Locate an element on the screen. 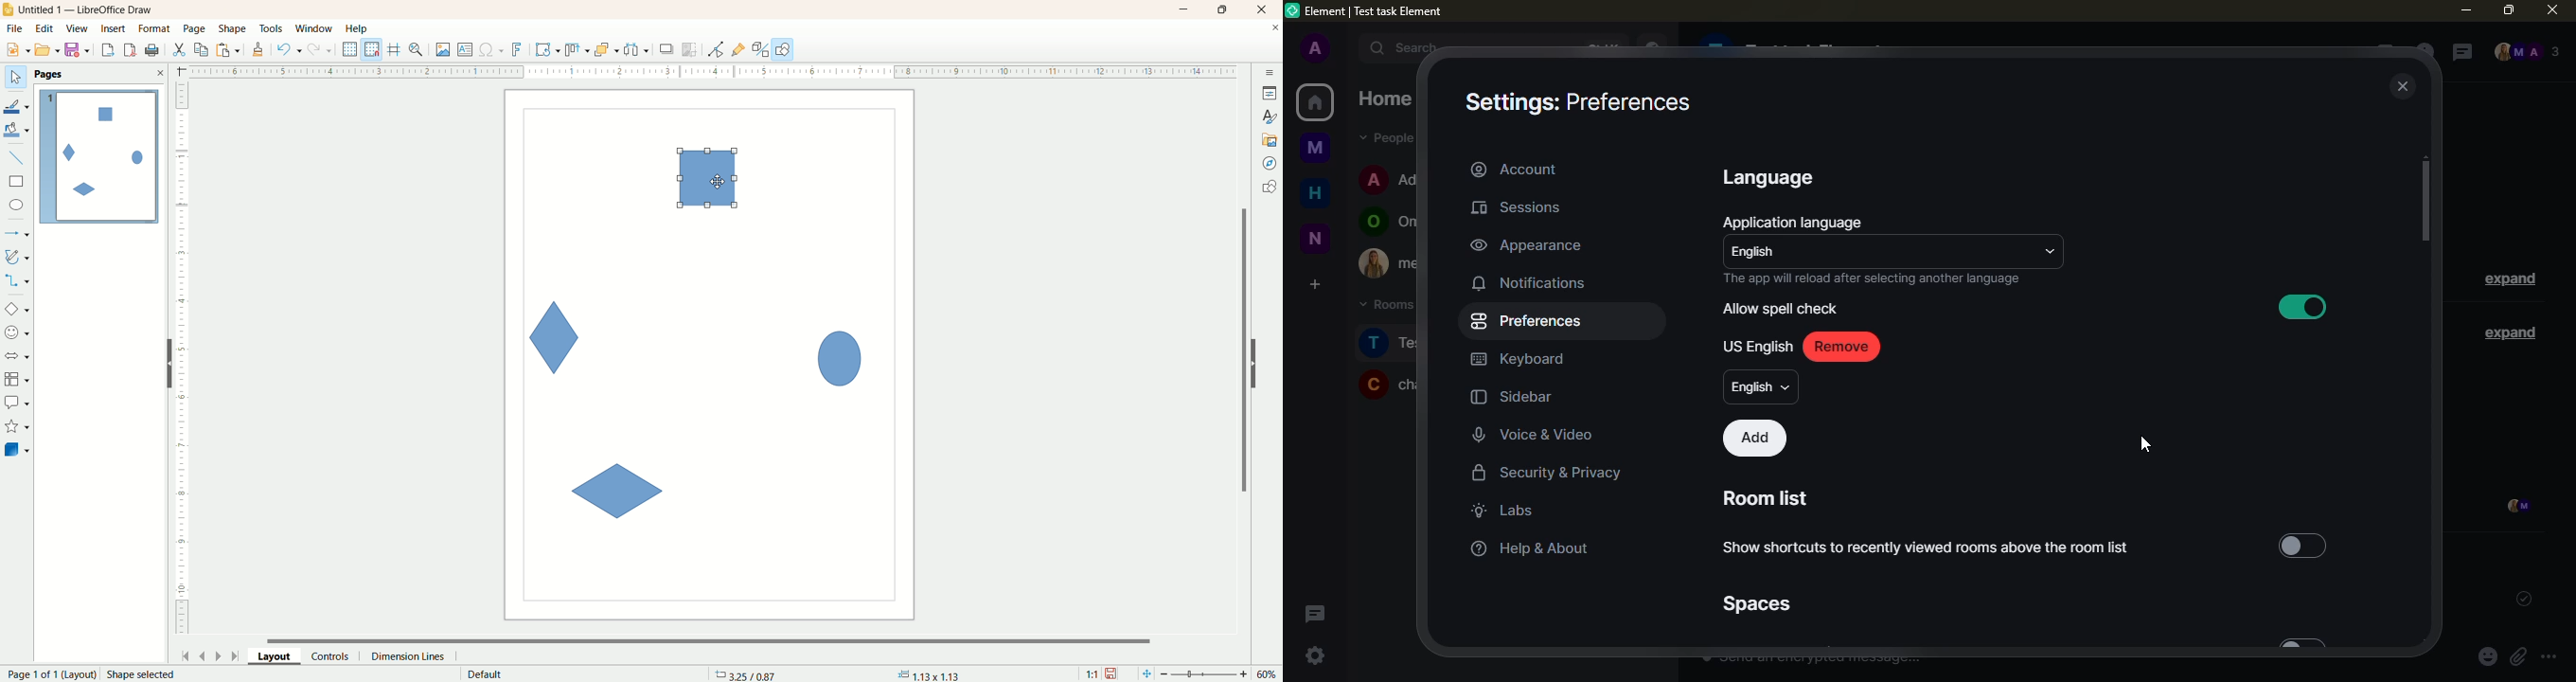 The image size is (2576, 700). close is located at coordinates (160, 73).